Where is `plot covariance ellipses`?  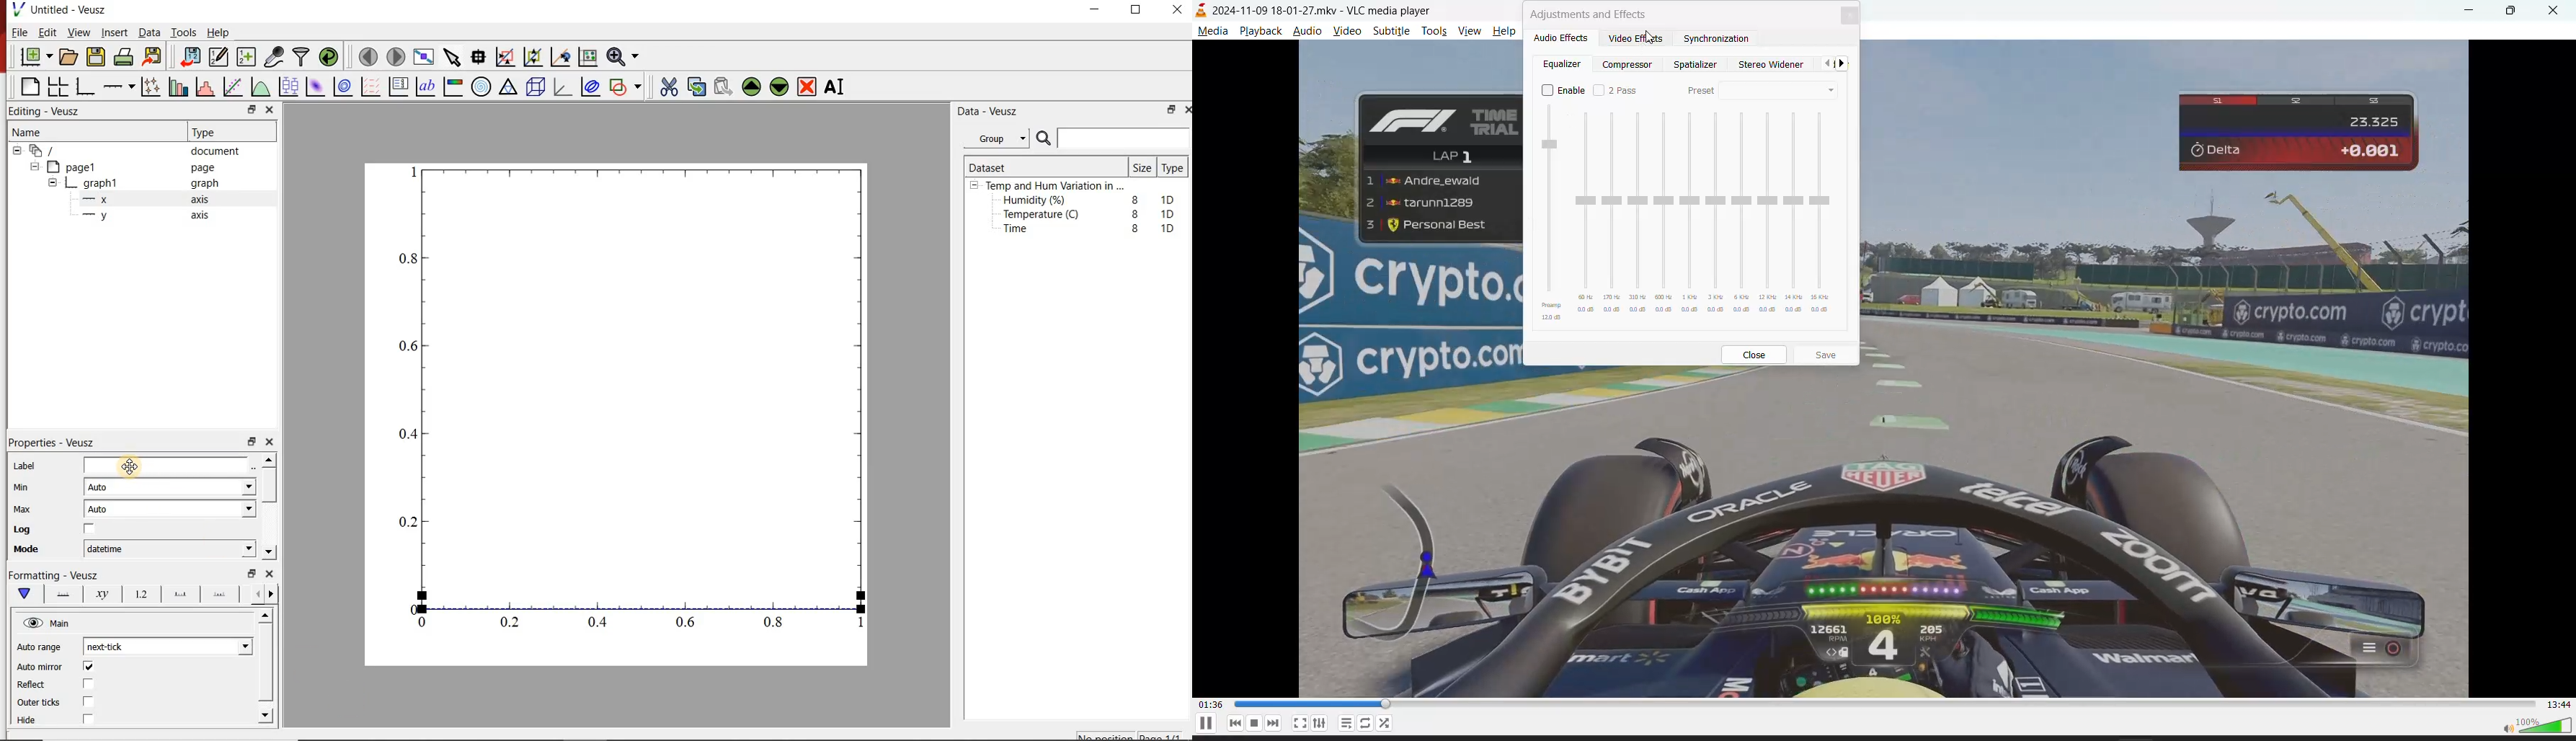
plot covariance ellipses is located at coordinates (594, 89).